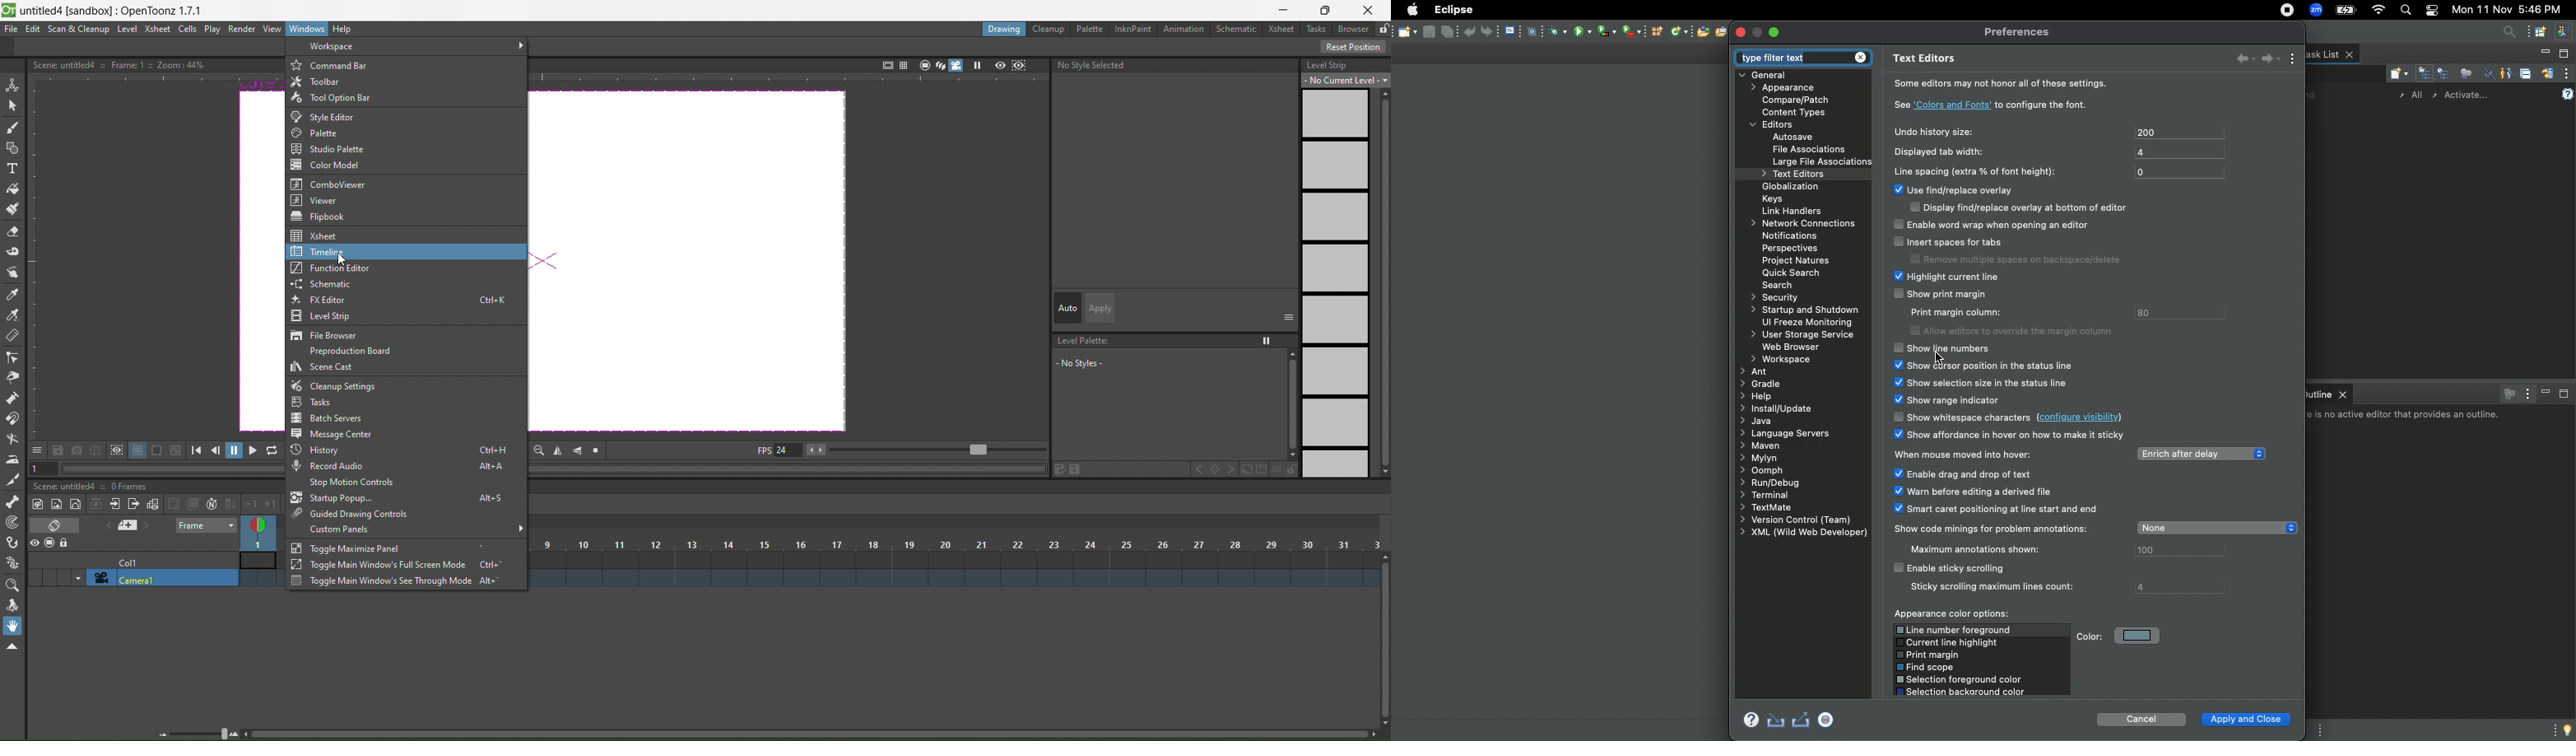 The height and width of the screenshot is (756, 2576). I want to click on Back, so click(1470, 32).